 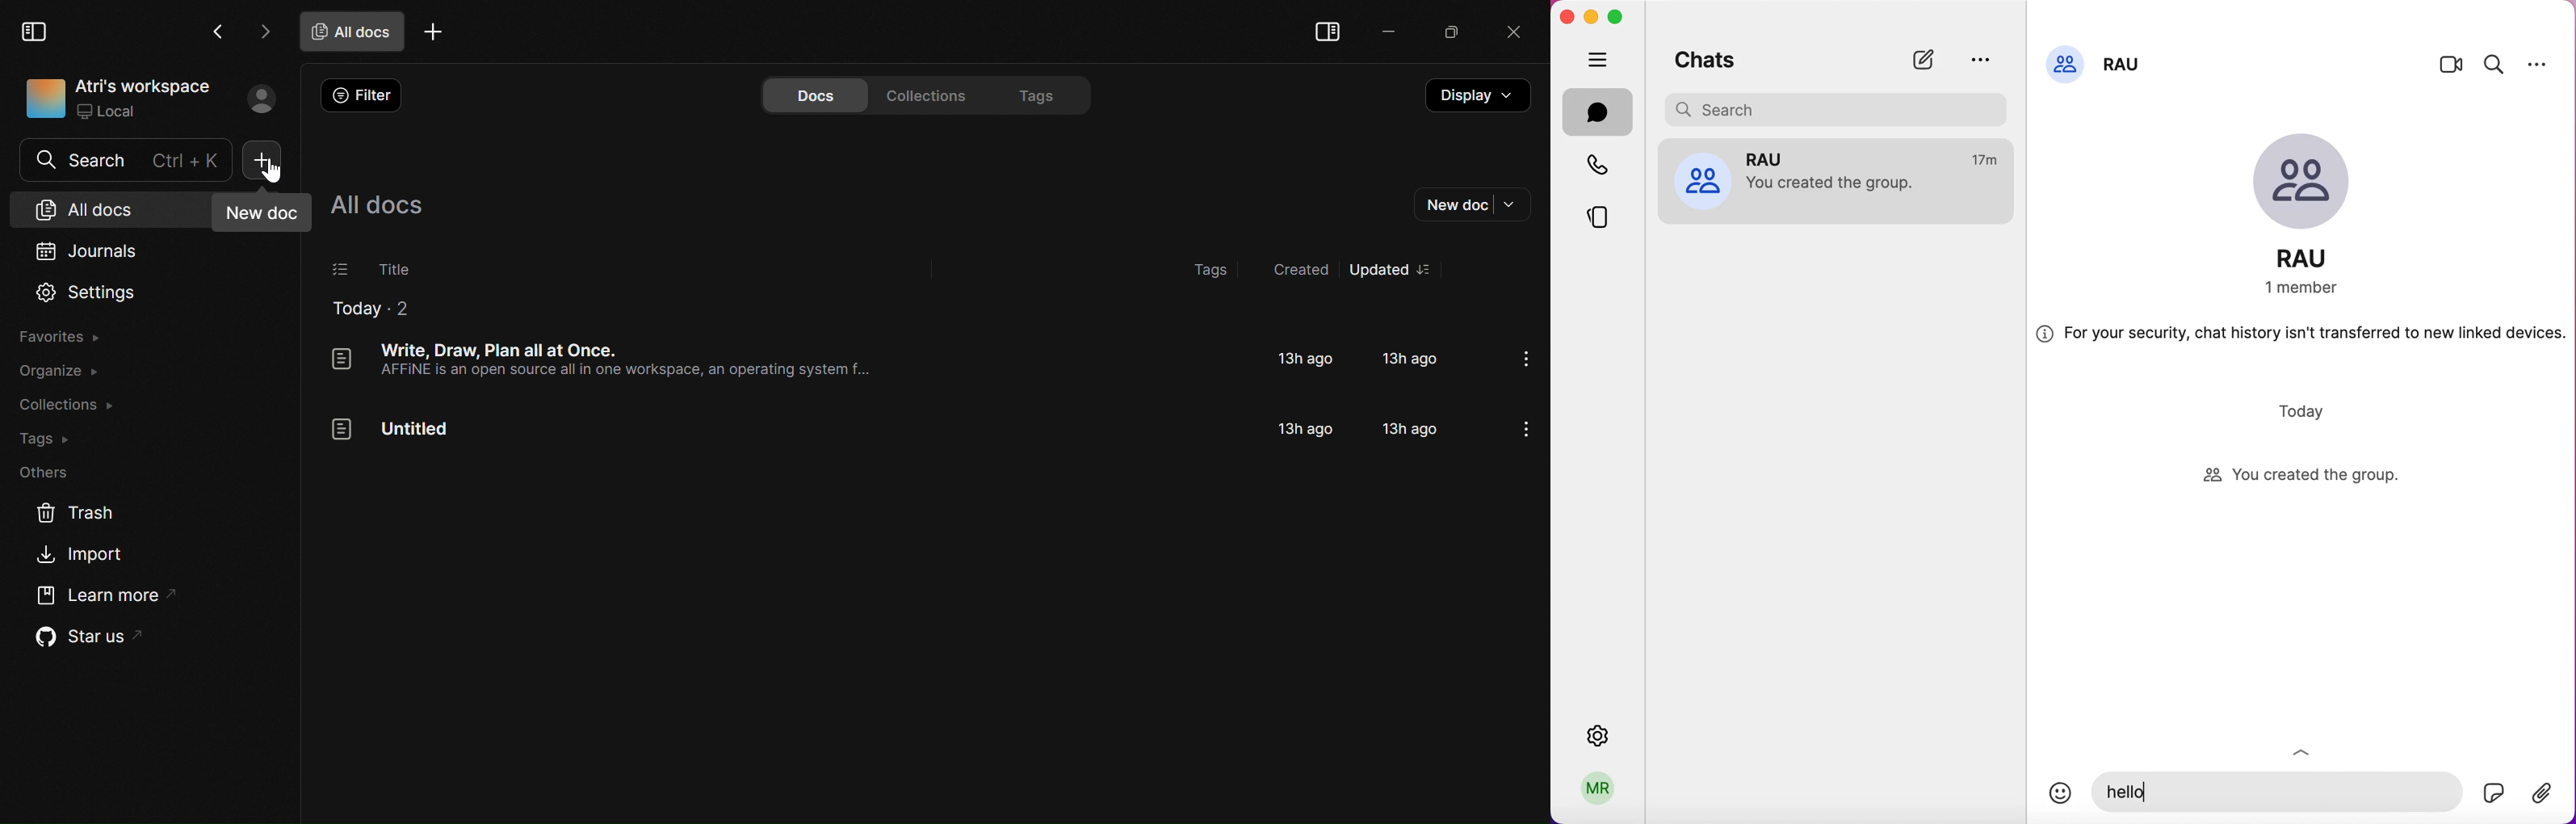 What do you see at coordinates (499, 350) in the screenshot?
I see `Document titled "Write, Draw, Plan all at once"` at bounding box center [499, 350].